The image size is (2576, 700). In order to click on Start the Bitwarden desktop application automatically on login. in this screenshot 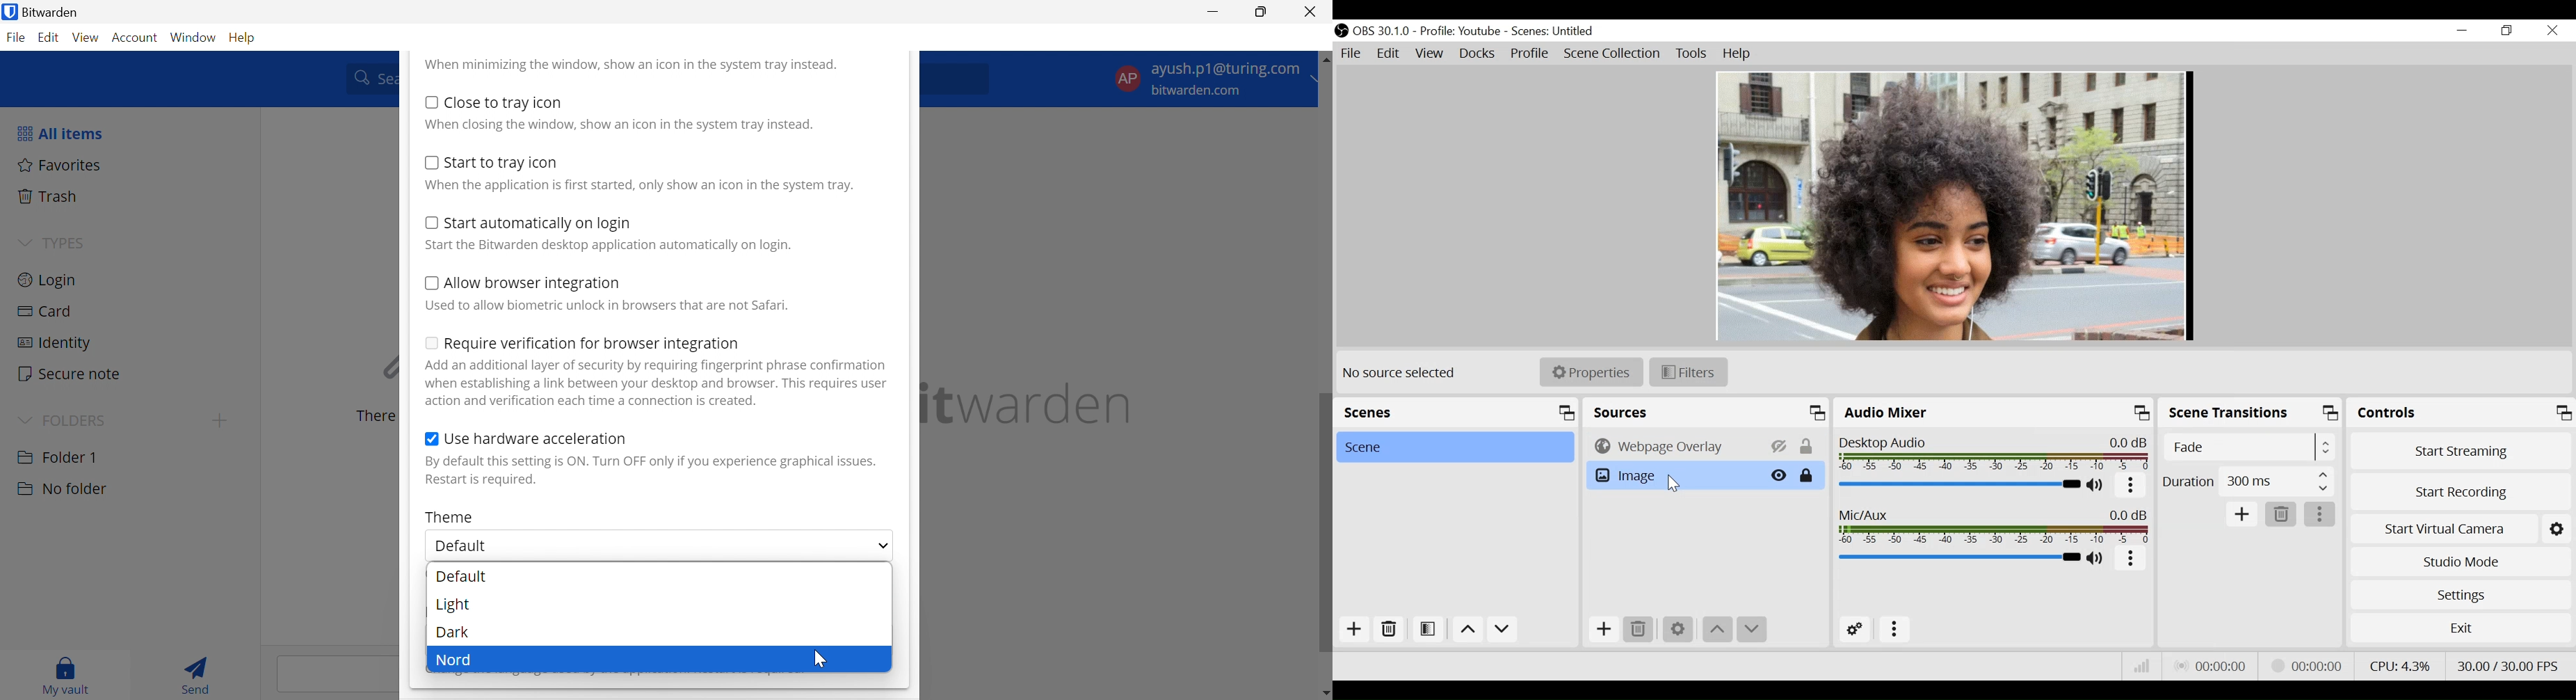, I will do `click(610, 246)`.